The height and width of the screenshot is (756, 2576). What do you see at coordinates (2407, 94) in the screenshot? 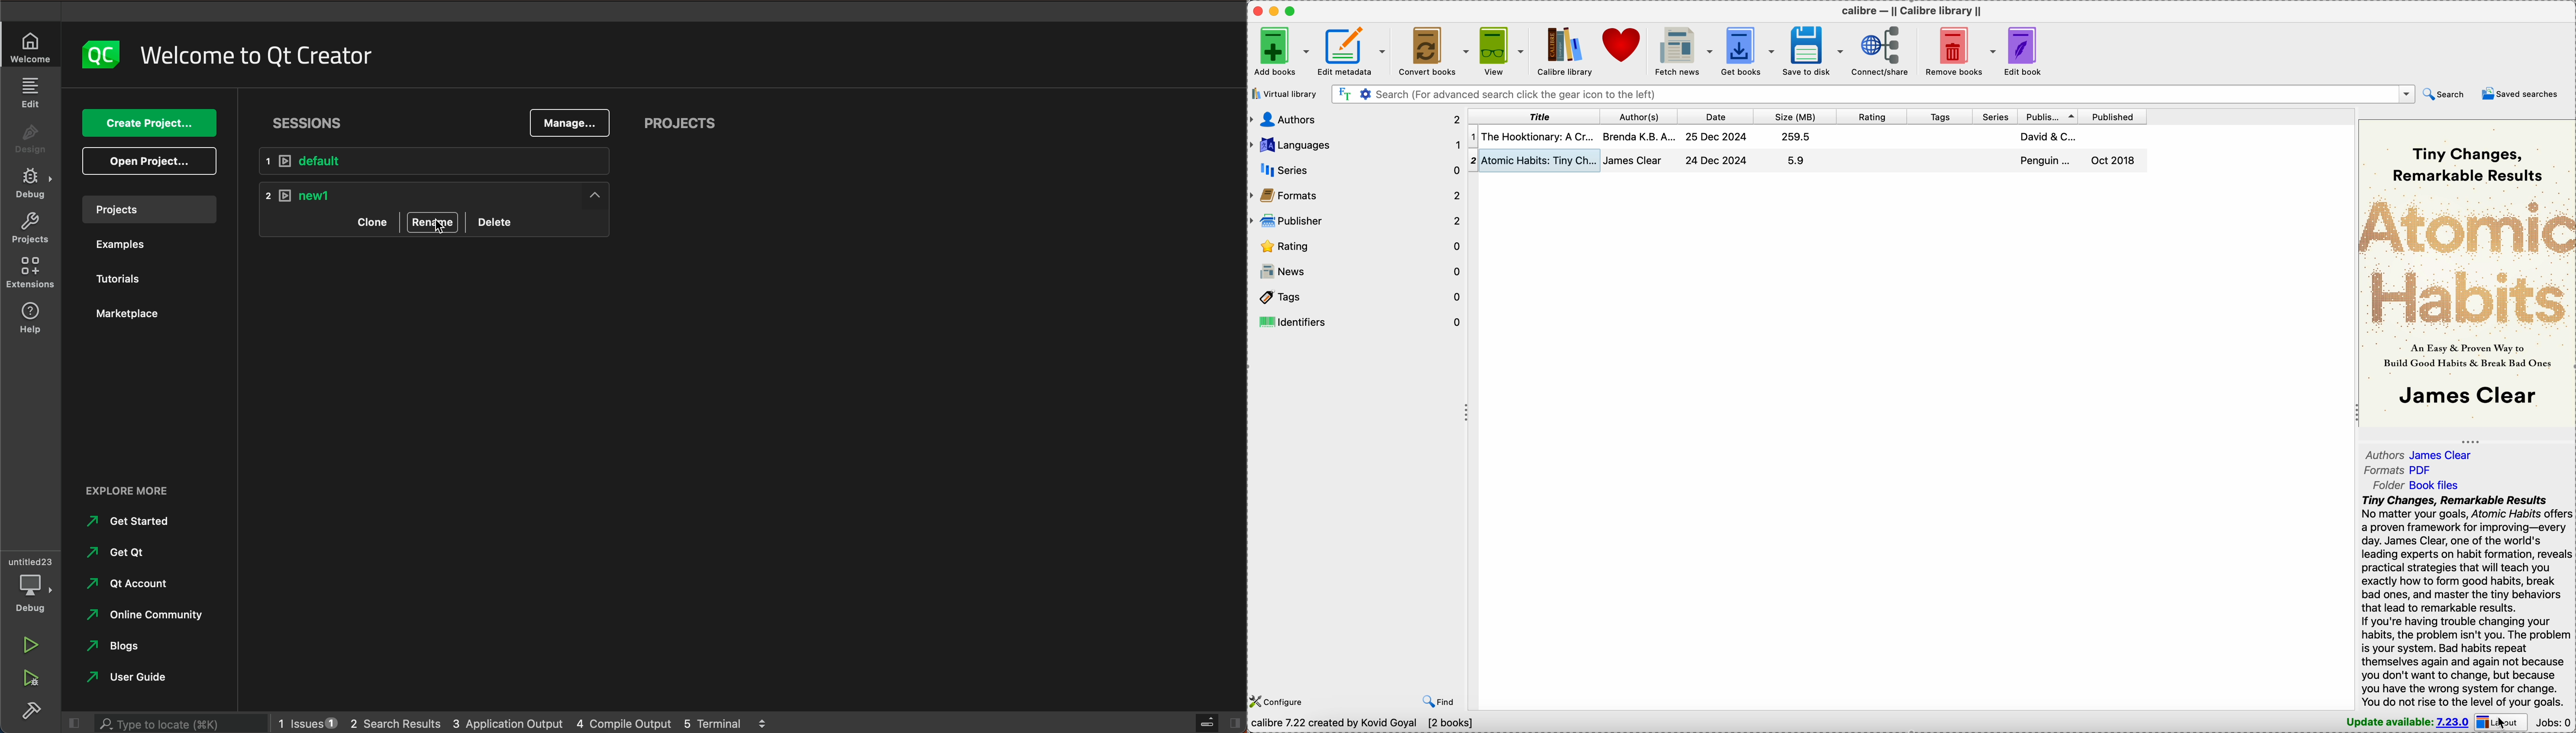
I see `drop down` at bounding box center [2407, 94].